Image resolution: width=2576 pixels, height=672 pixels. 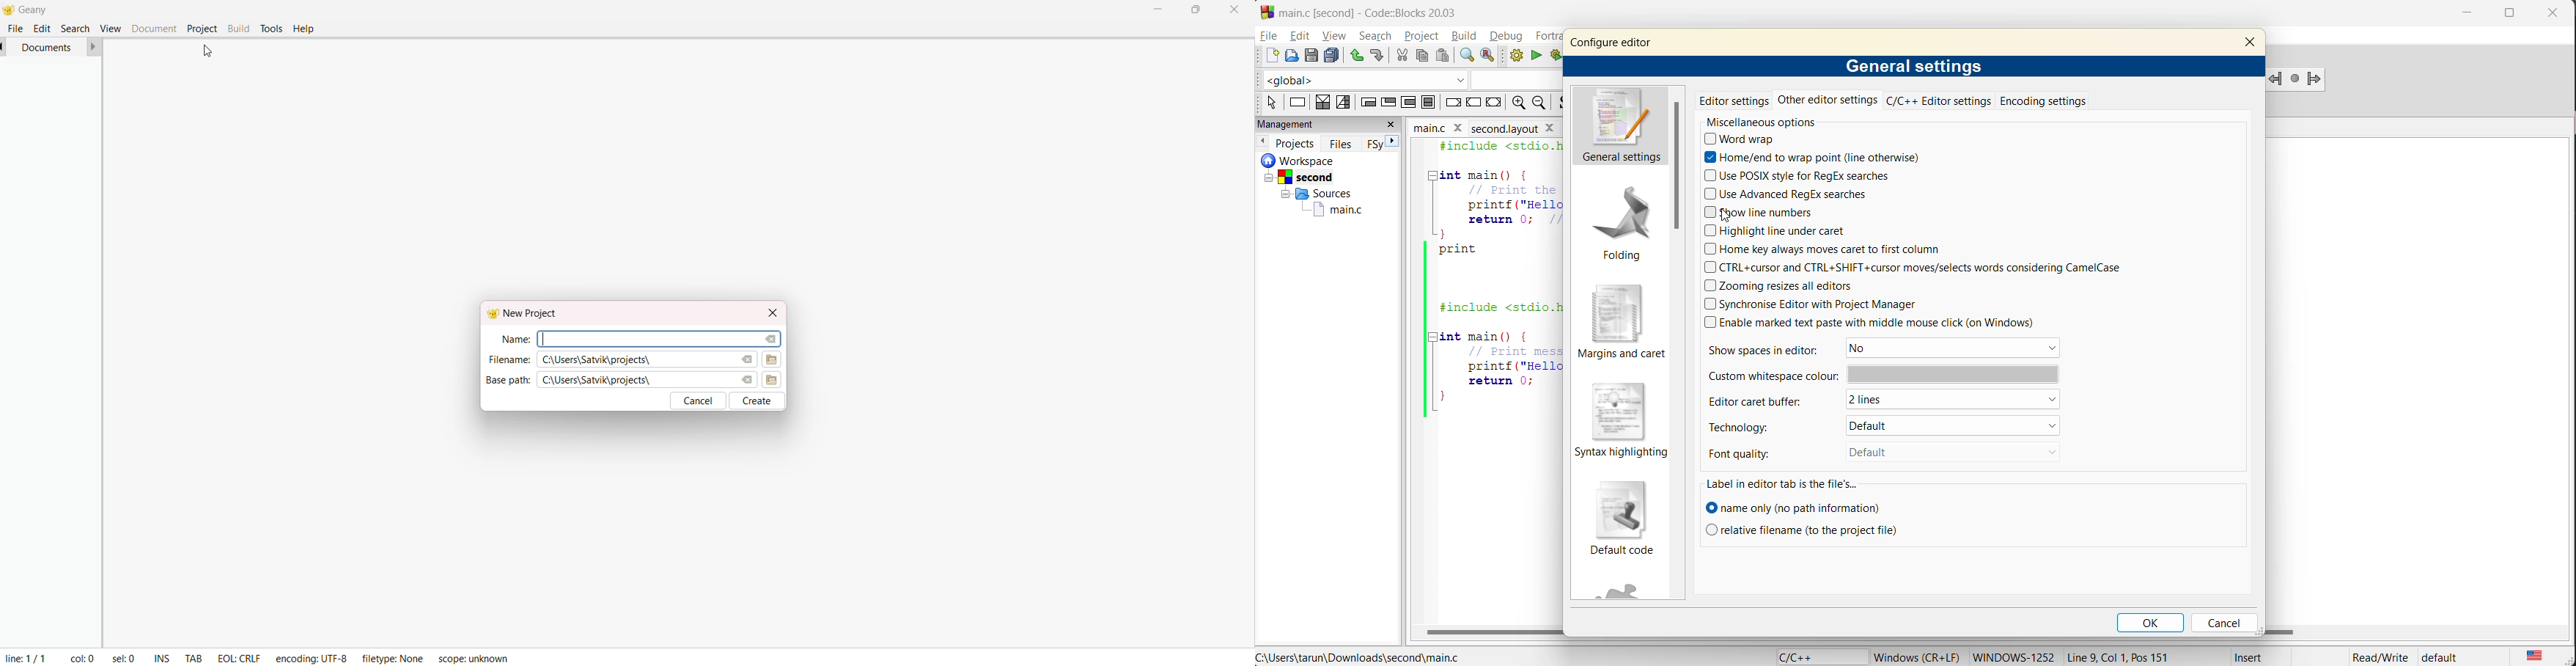 I want to click on C:\Users\Satvik\projects\, so click(x=599, y=380).